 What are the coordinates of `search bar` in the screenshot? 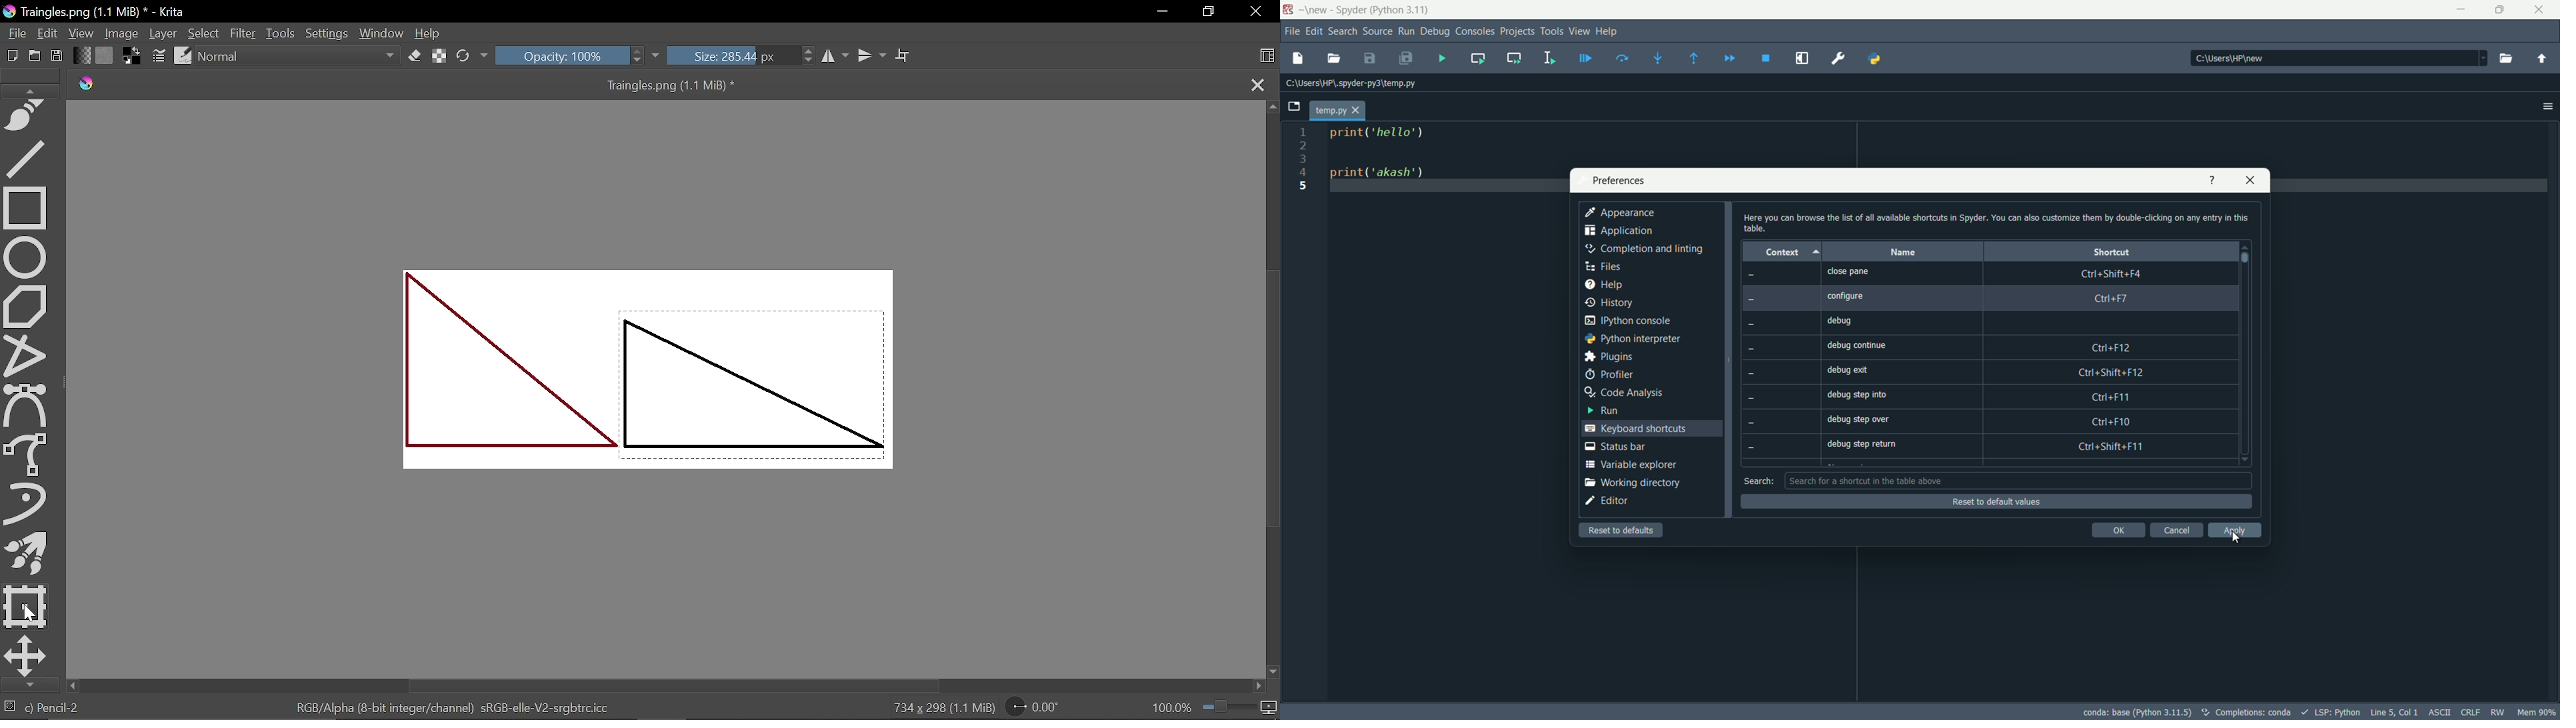 It's located at (2016, 481).